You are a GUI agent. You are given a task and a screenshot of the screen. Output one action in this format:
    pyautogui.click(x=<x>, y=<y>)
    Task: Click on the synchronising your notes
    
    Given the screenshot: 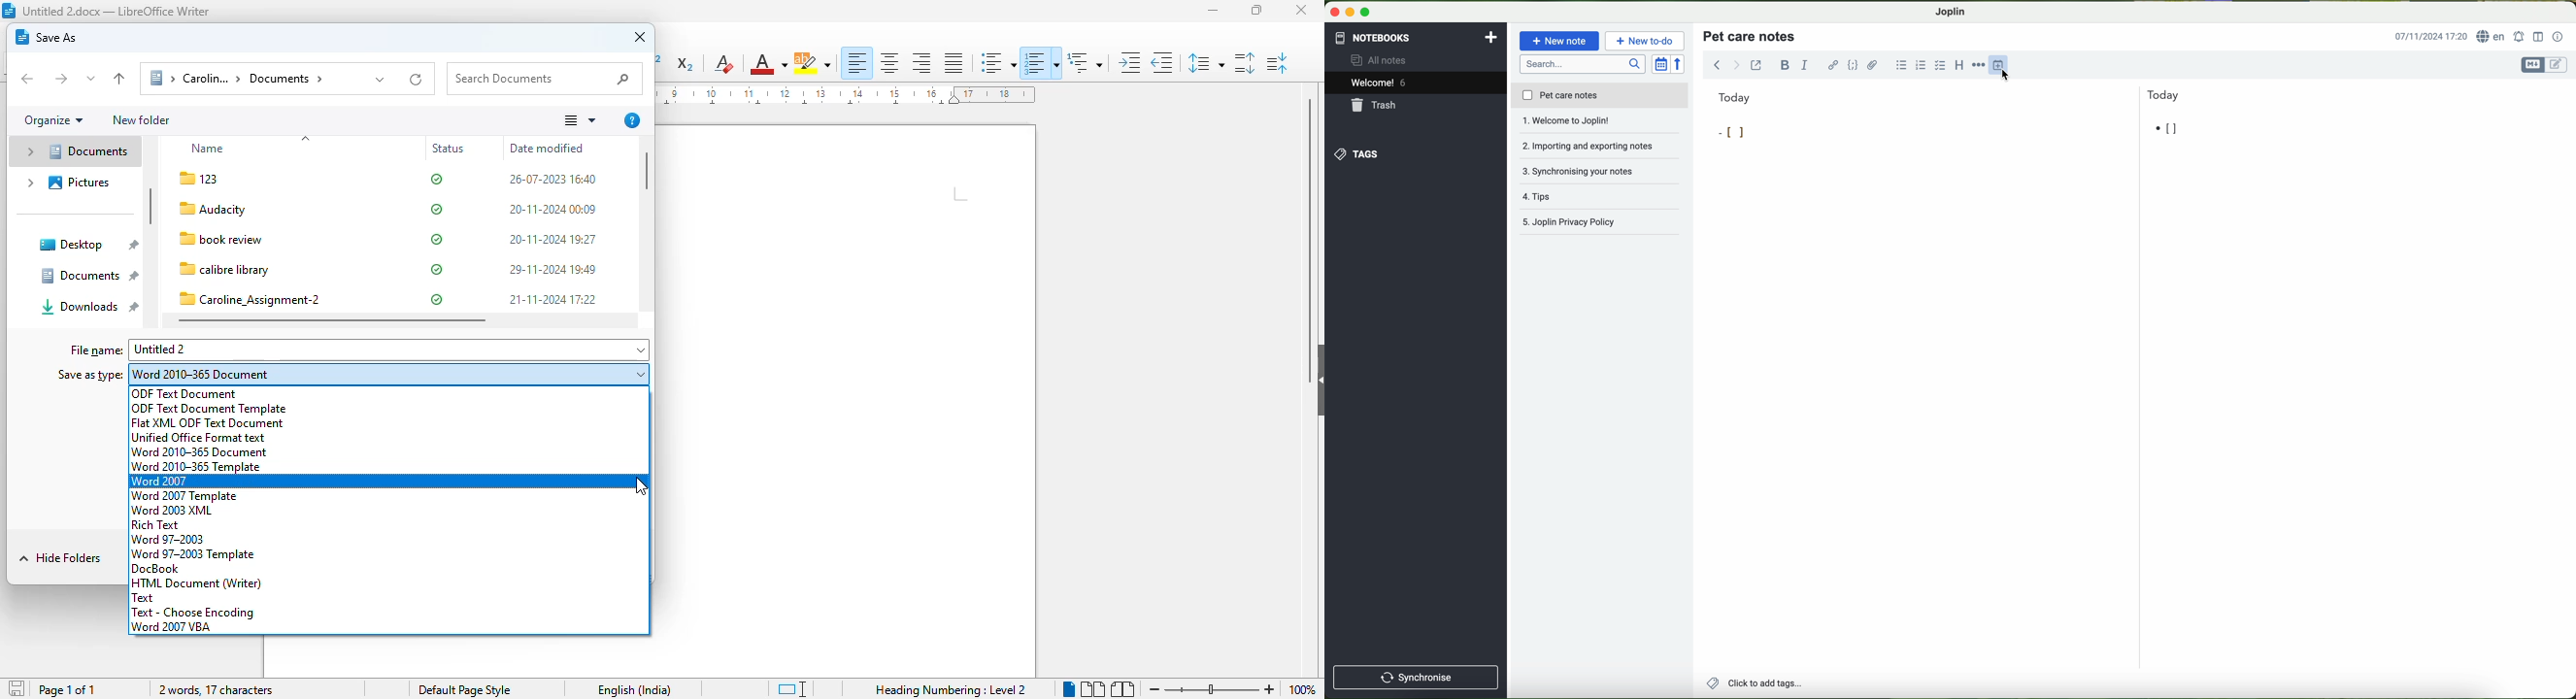 What is the action you would take?
    pyautogui.click(x=1601, y=147)
    